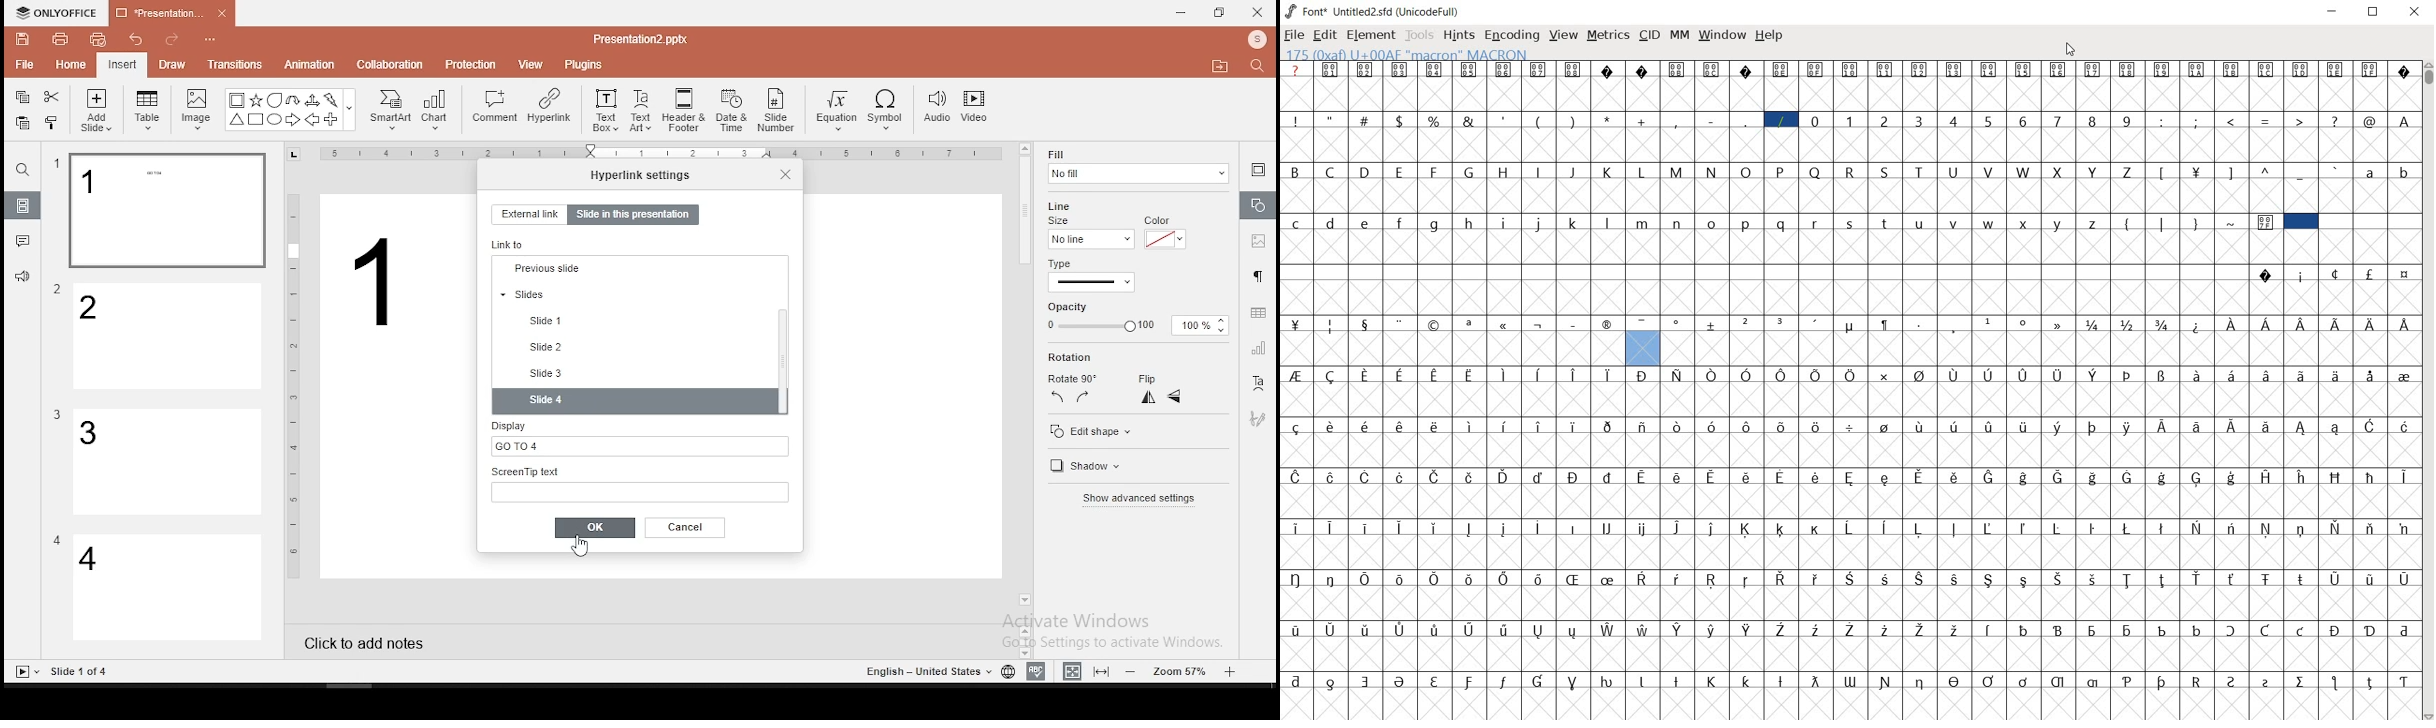  I want to click on first slide, so click(632, 269).